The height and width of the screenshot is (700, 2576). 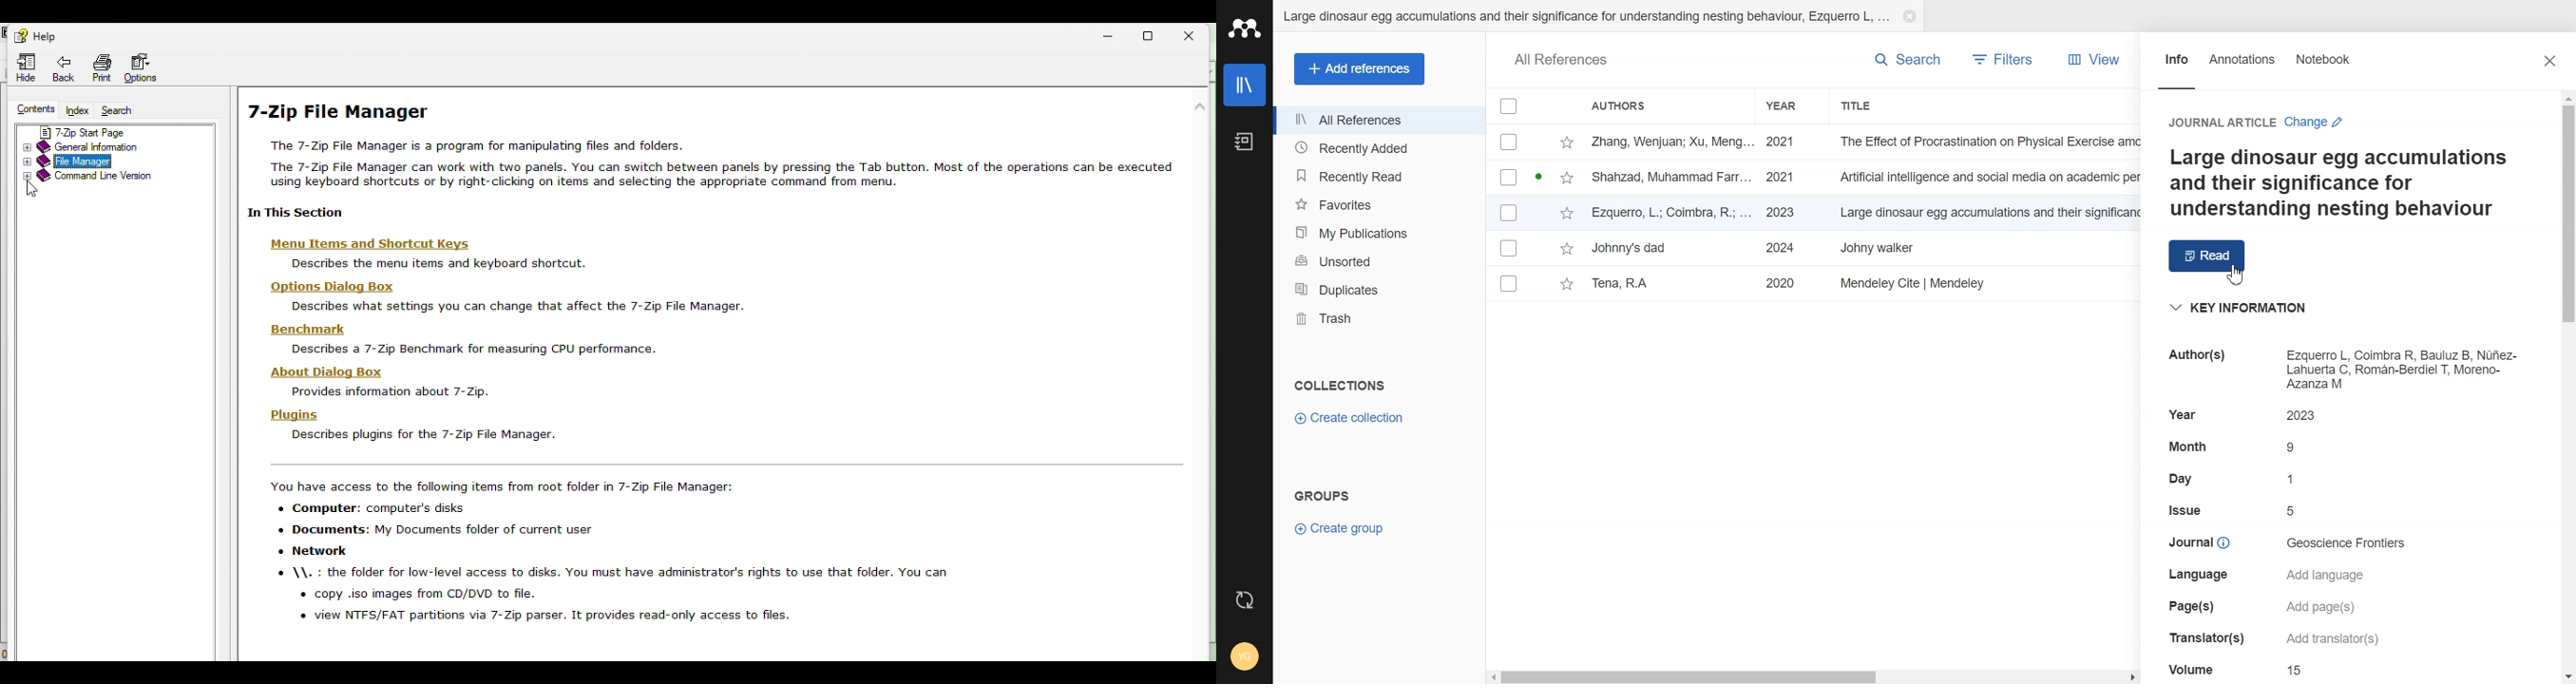 I want to click on Text, so click(x=1341, y=384).